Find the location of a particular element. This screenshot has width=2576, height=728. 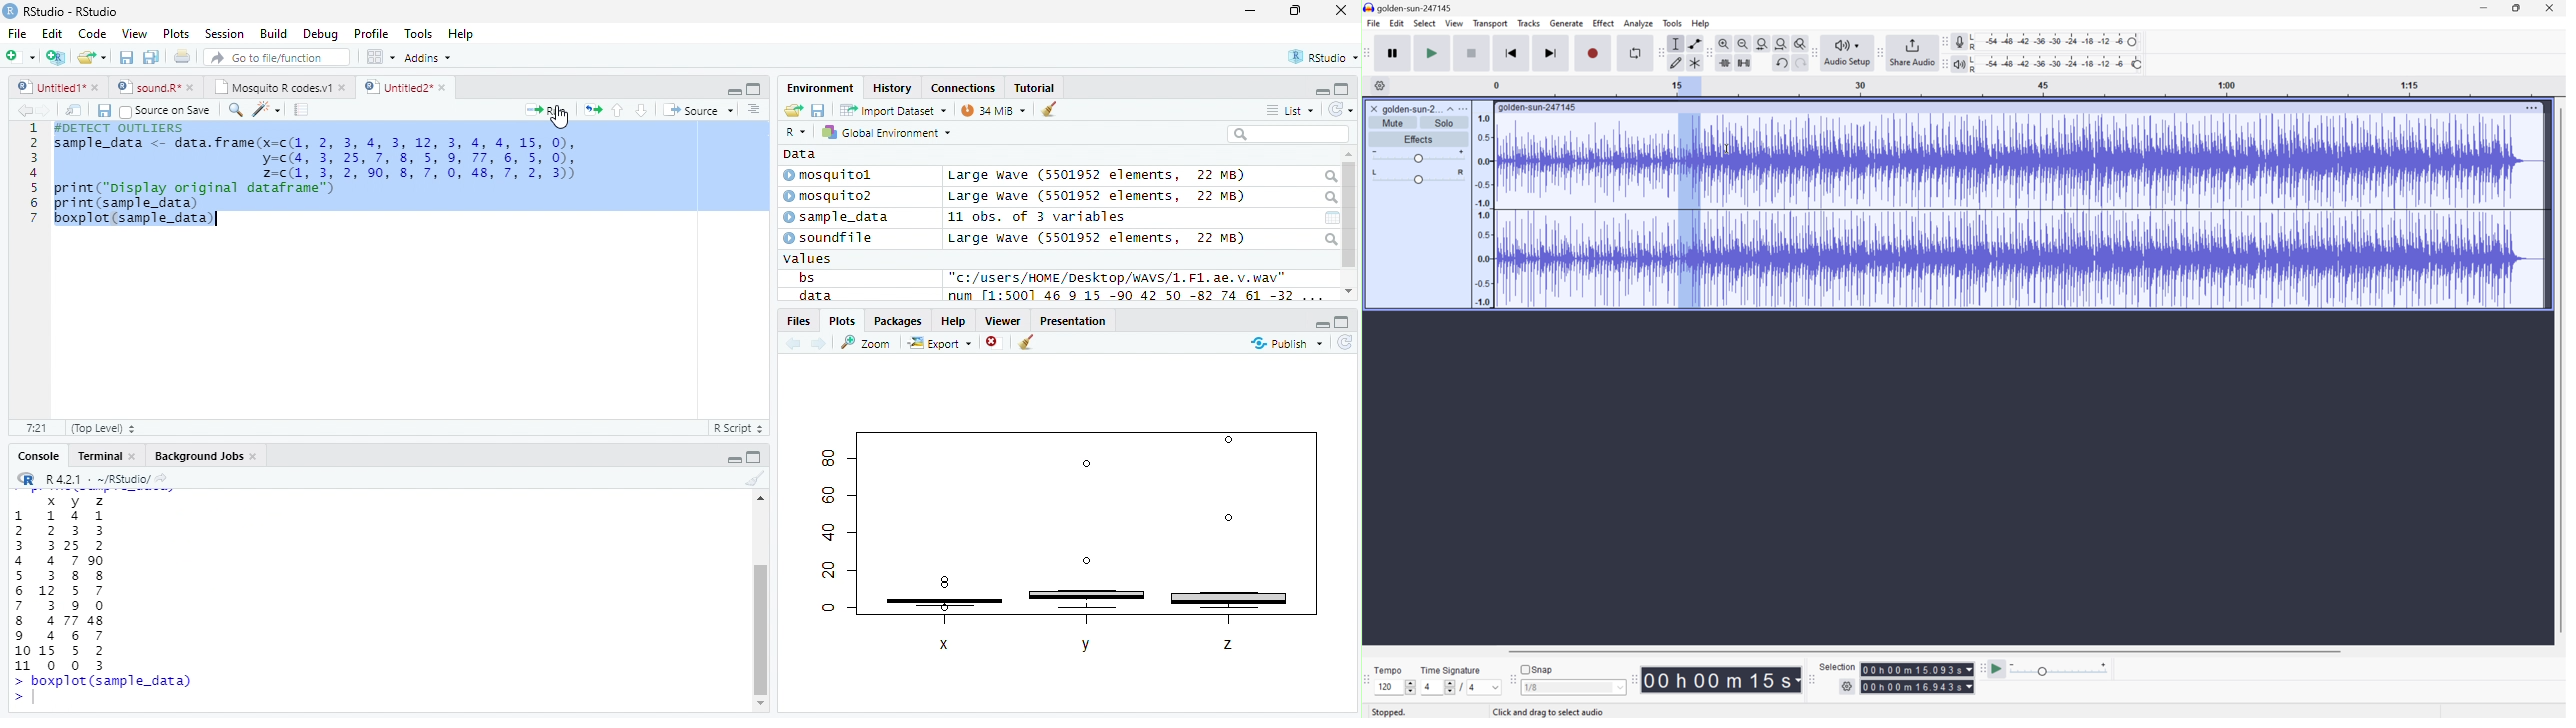

Tutorial is located at coordinates (1035, 89).